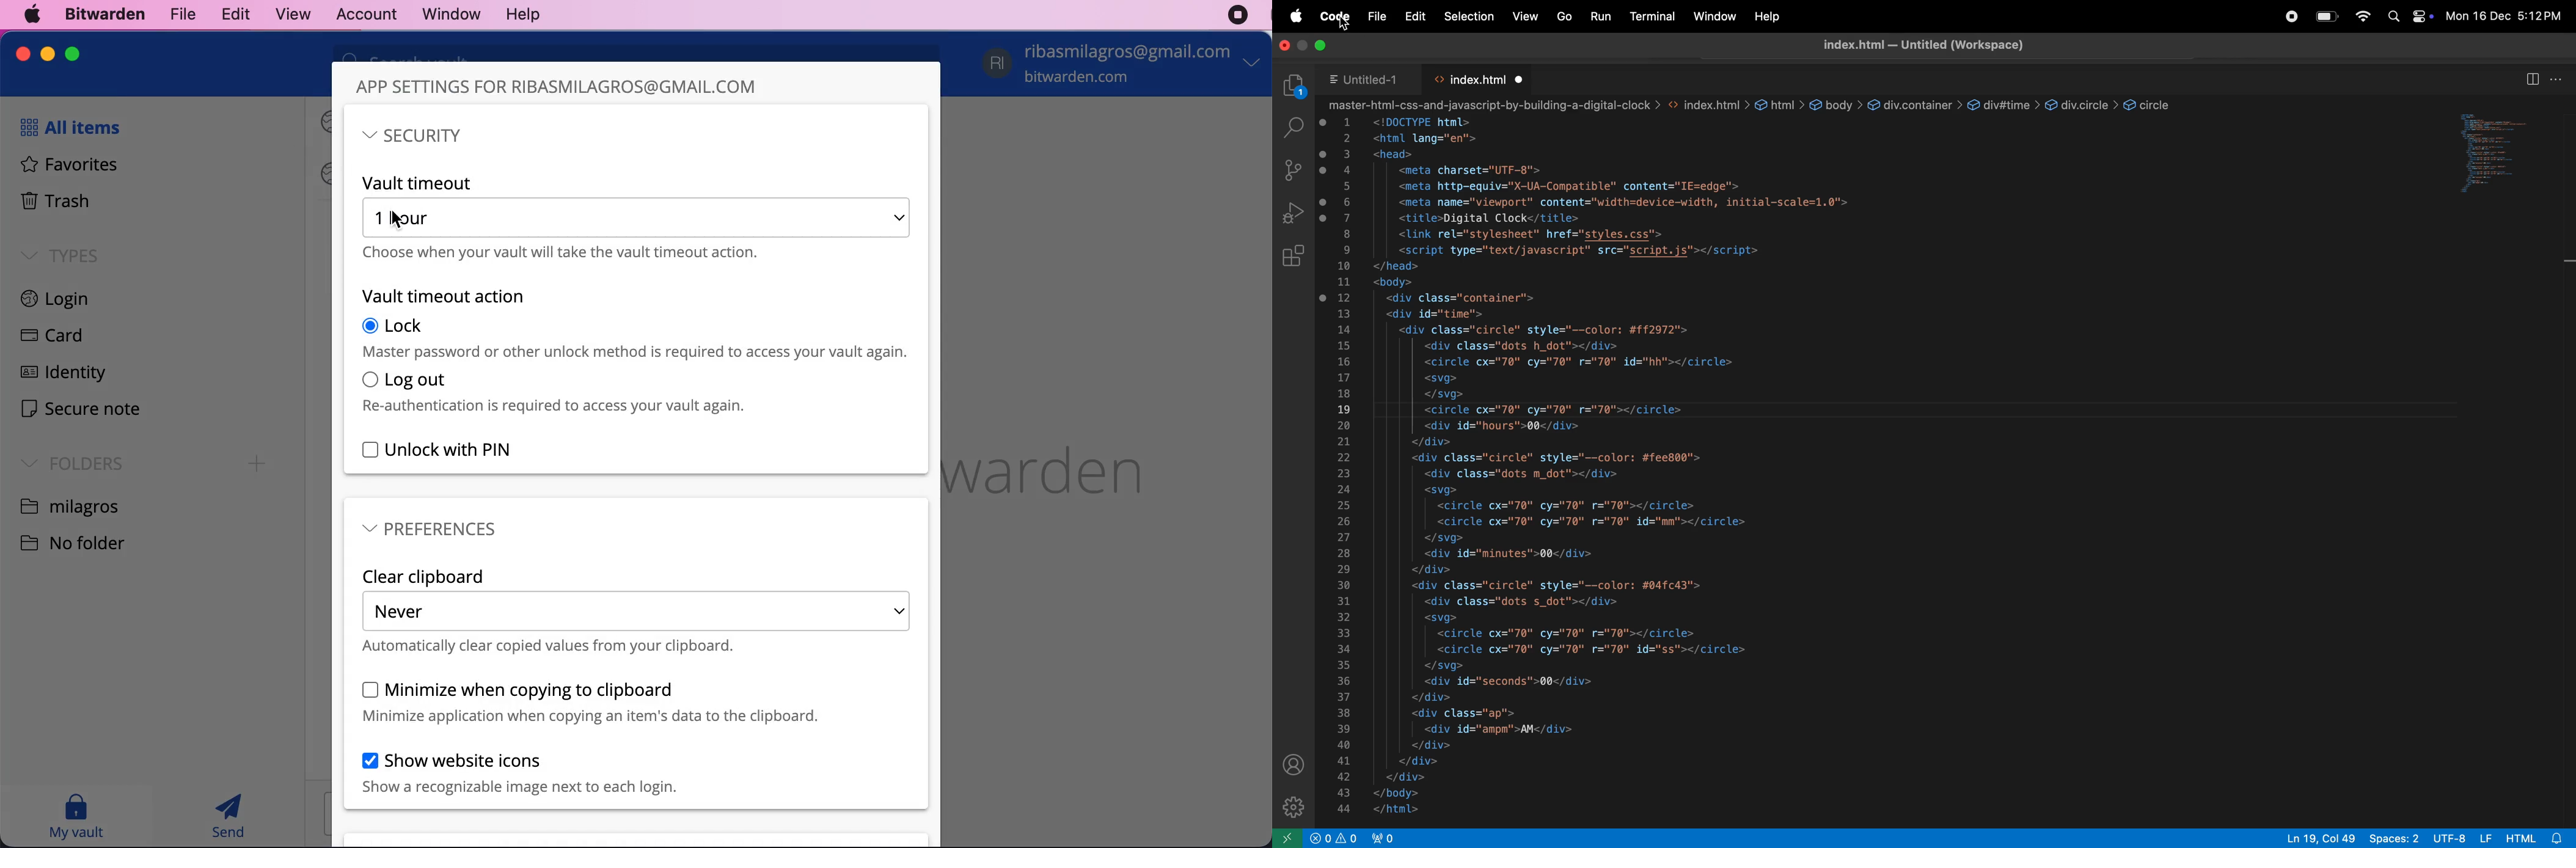  Describe the element at coordinates (1713, 16) in the screenshot. I see `window` at that location.